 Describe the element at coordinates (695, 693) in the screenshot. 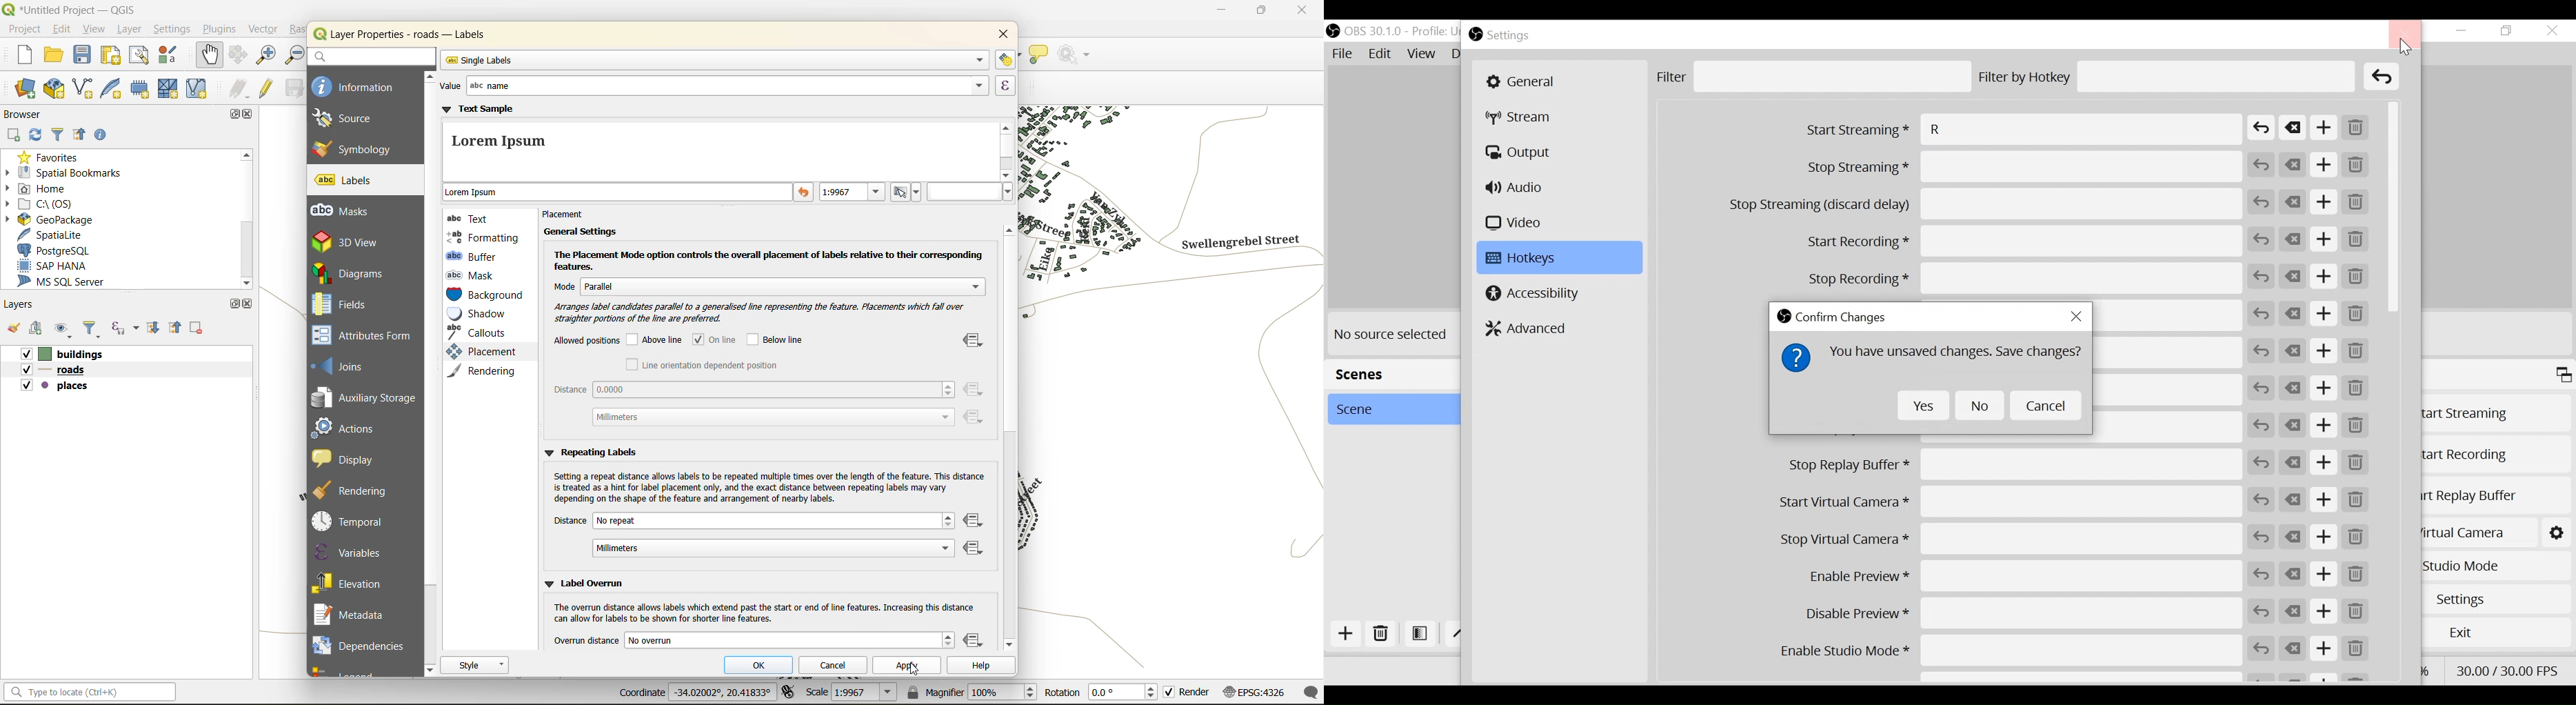

I see `coordinates` at that location.